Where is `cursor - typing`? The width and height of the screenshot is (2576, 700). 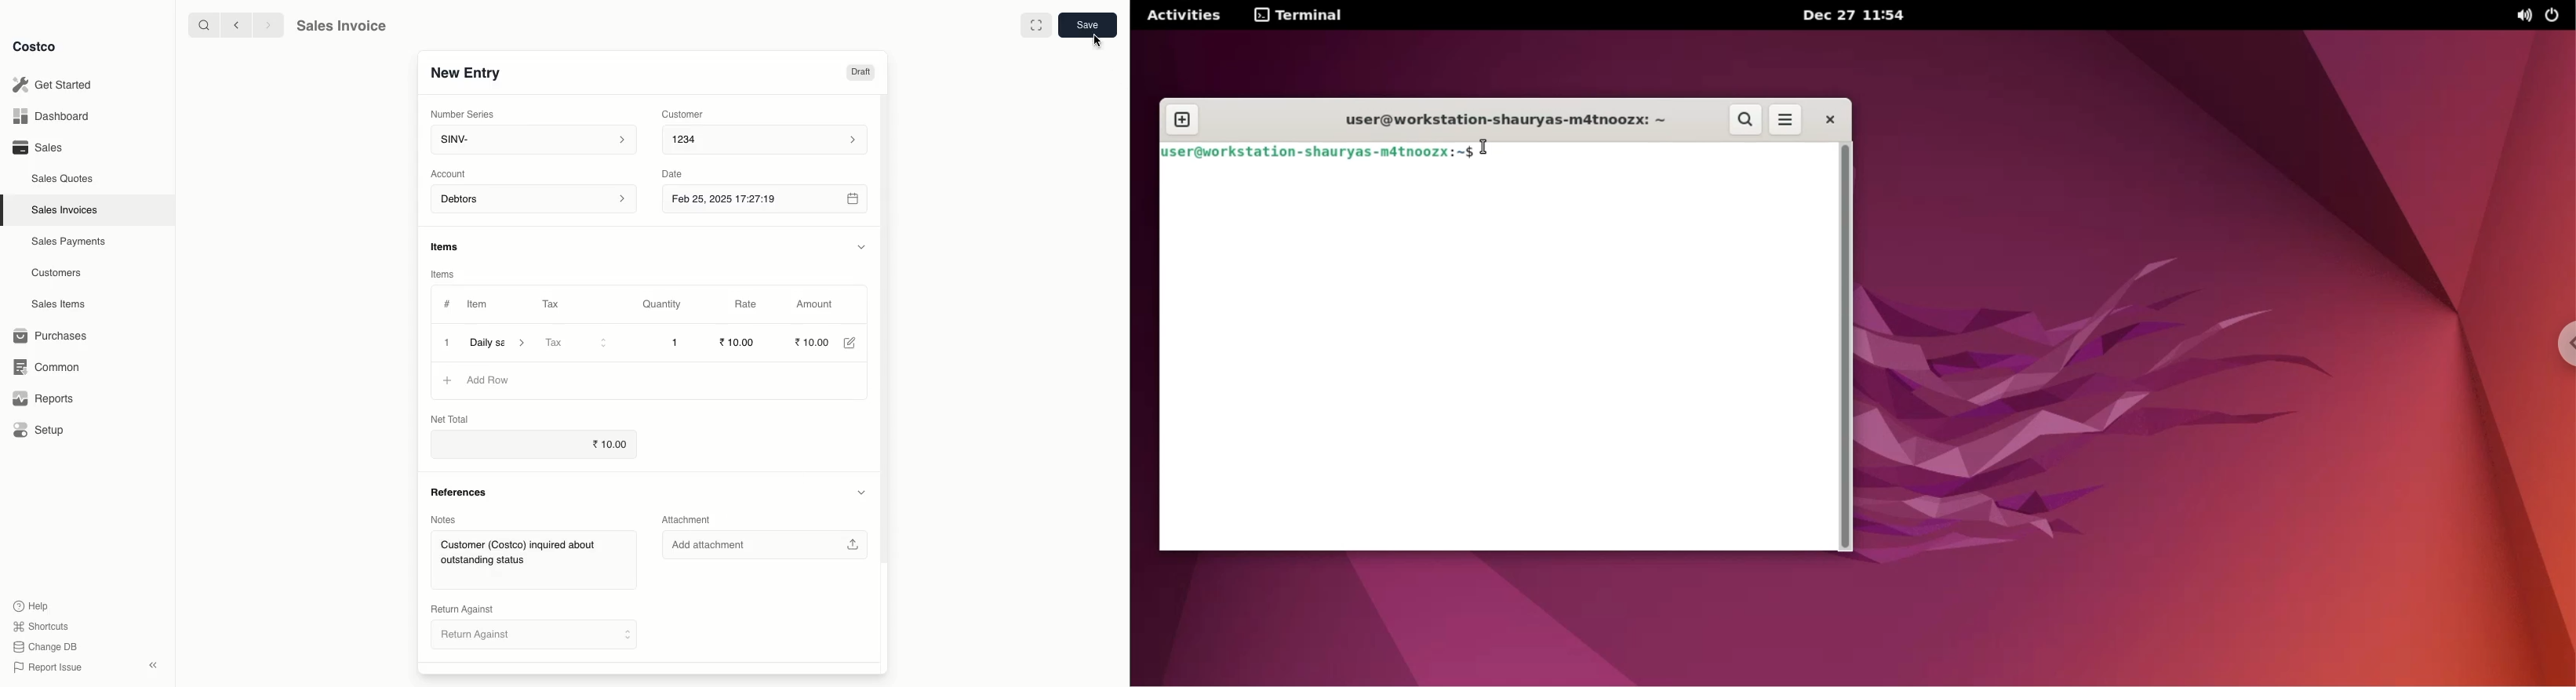 cursor - typing is located at coordinates (1096, 41).